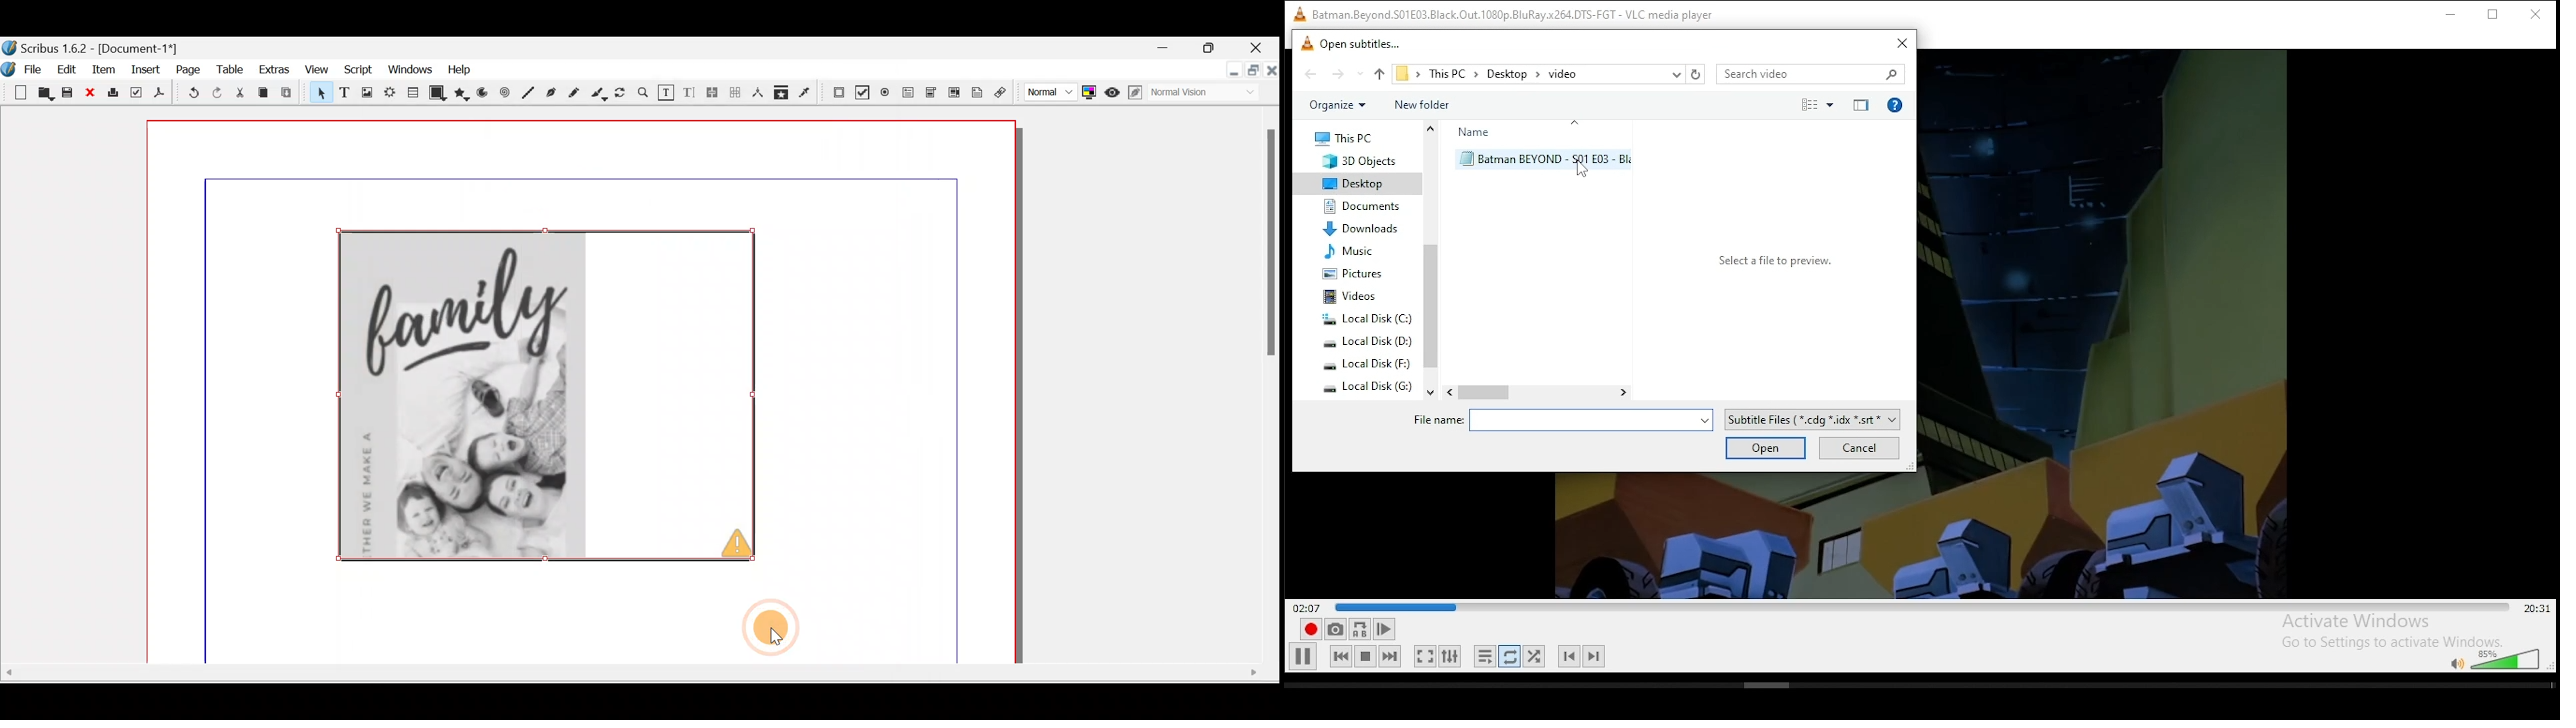 The image size is (2576, 728). What do you see at coordinates (15, 93) in the screenshot?
I see `New` at bounding box center [15, 93].